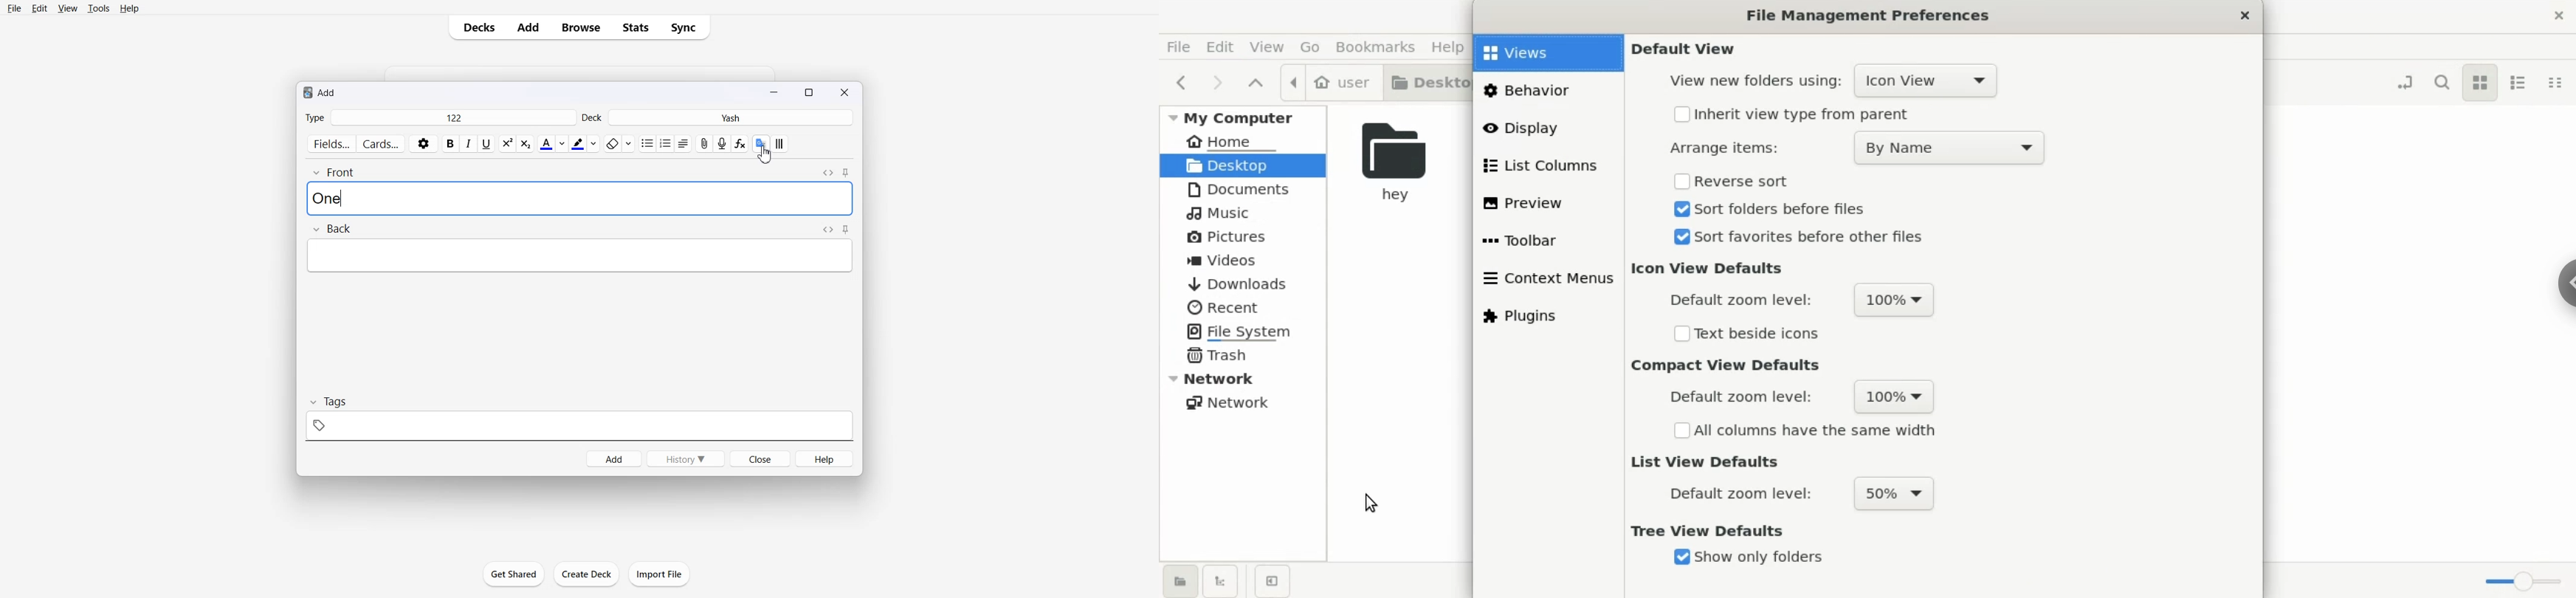 This screenshot has height=616, width=2576. I want to click on Fields, so click(330, 144).